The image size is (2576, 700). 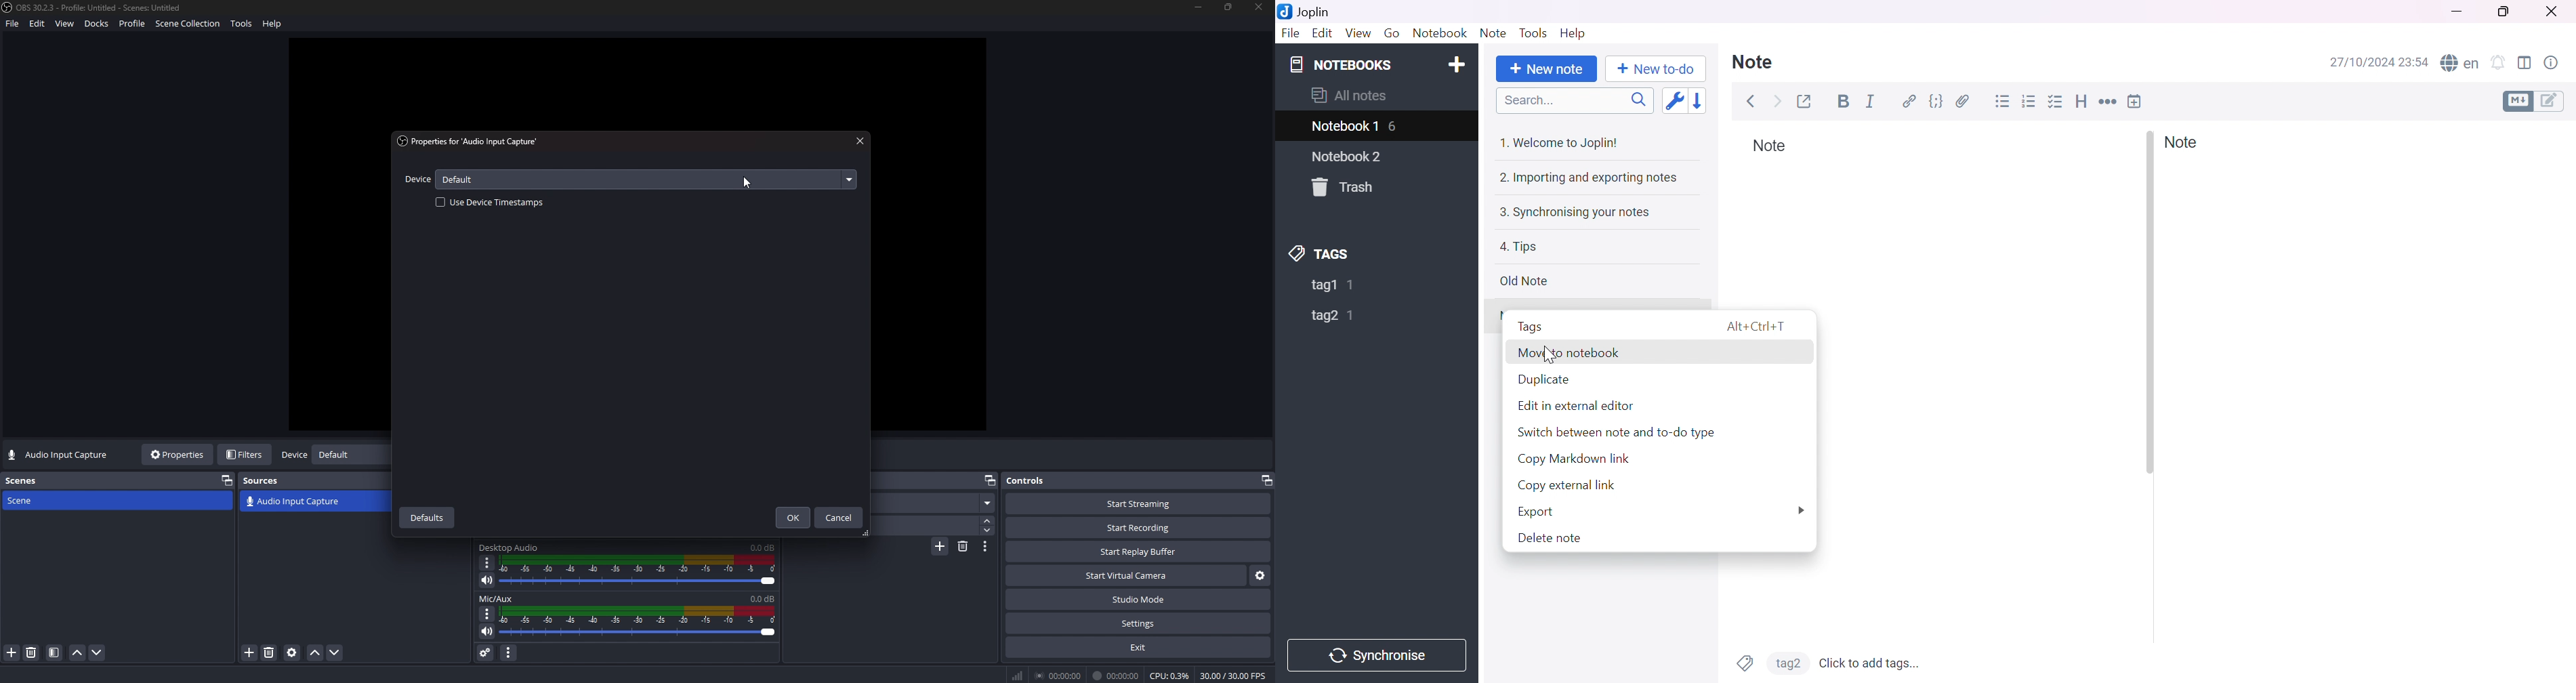 What do you see at coordinates (2457, 12) in the screenshot?
I see `Minimize` at bounding box center [2457, 12].